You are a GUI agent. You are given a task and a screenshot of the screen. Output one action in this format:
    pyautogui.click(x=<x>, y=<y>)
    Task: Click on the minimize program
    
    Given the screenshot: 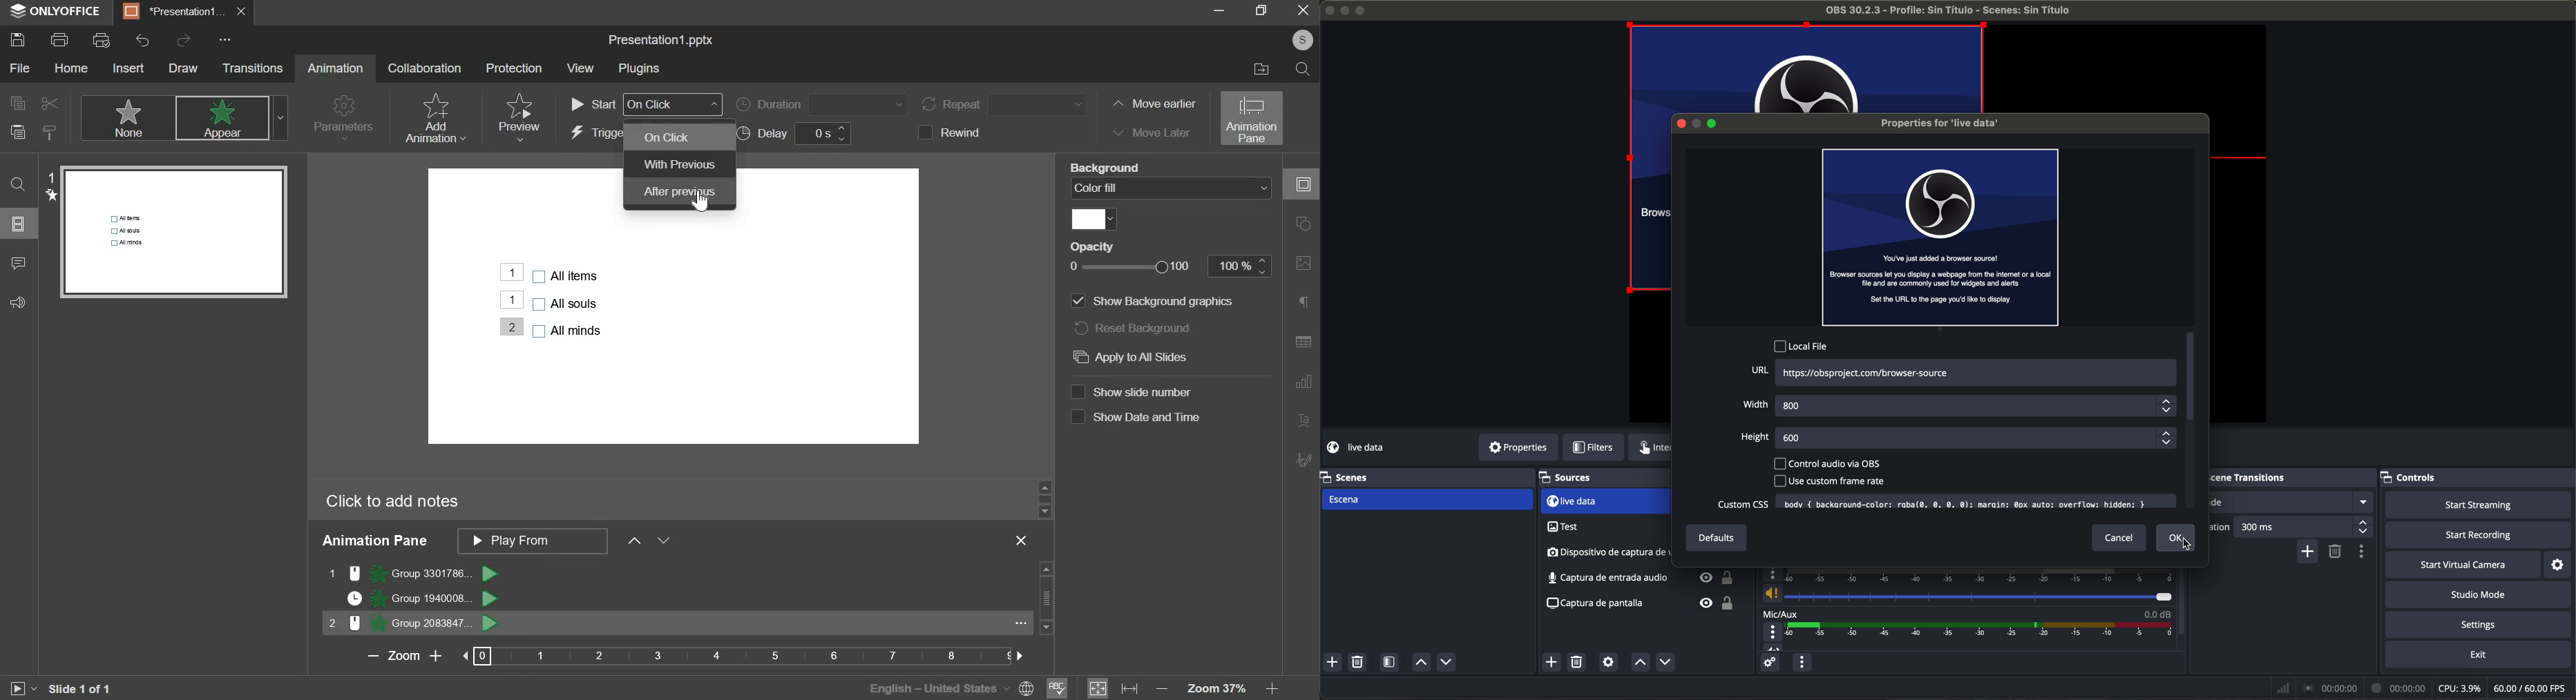 What is the action you would take?
    pyautogui.click(x=1345, y=12)
    